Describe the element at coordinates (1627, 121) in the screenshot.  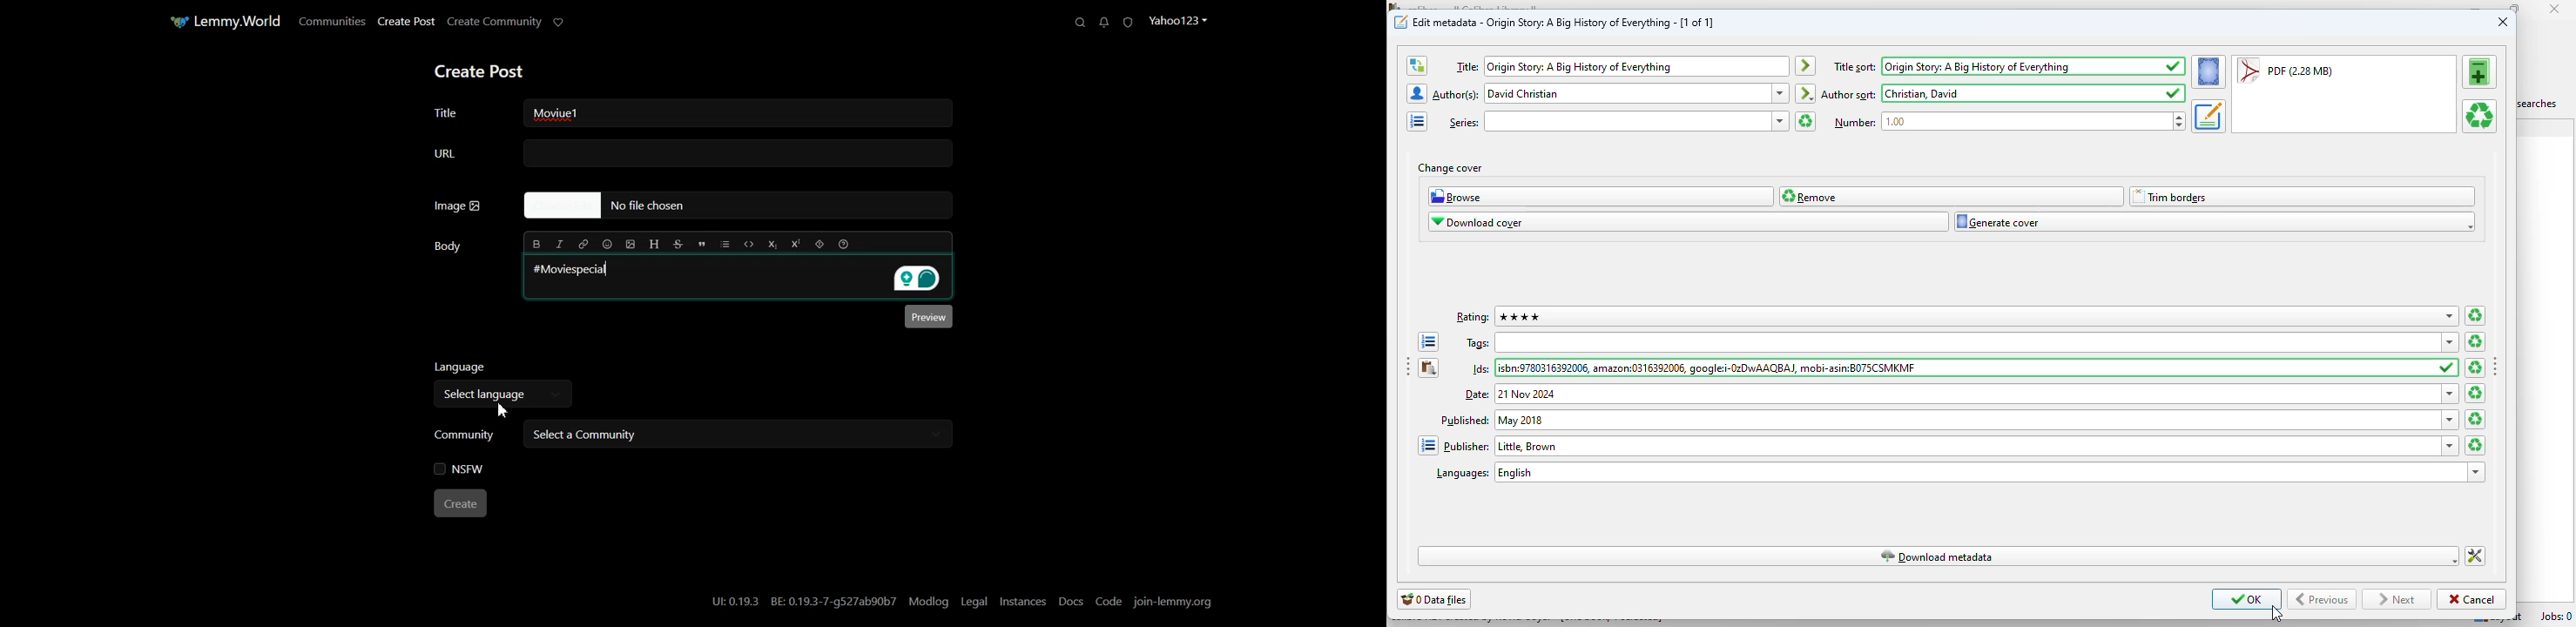
I see `series: ` at that location.